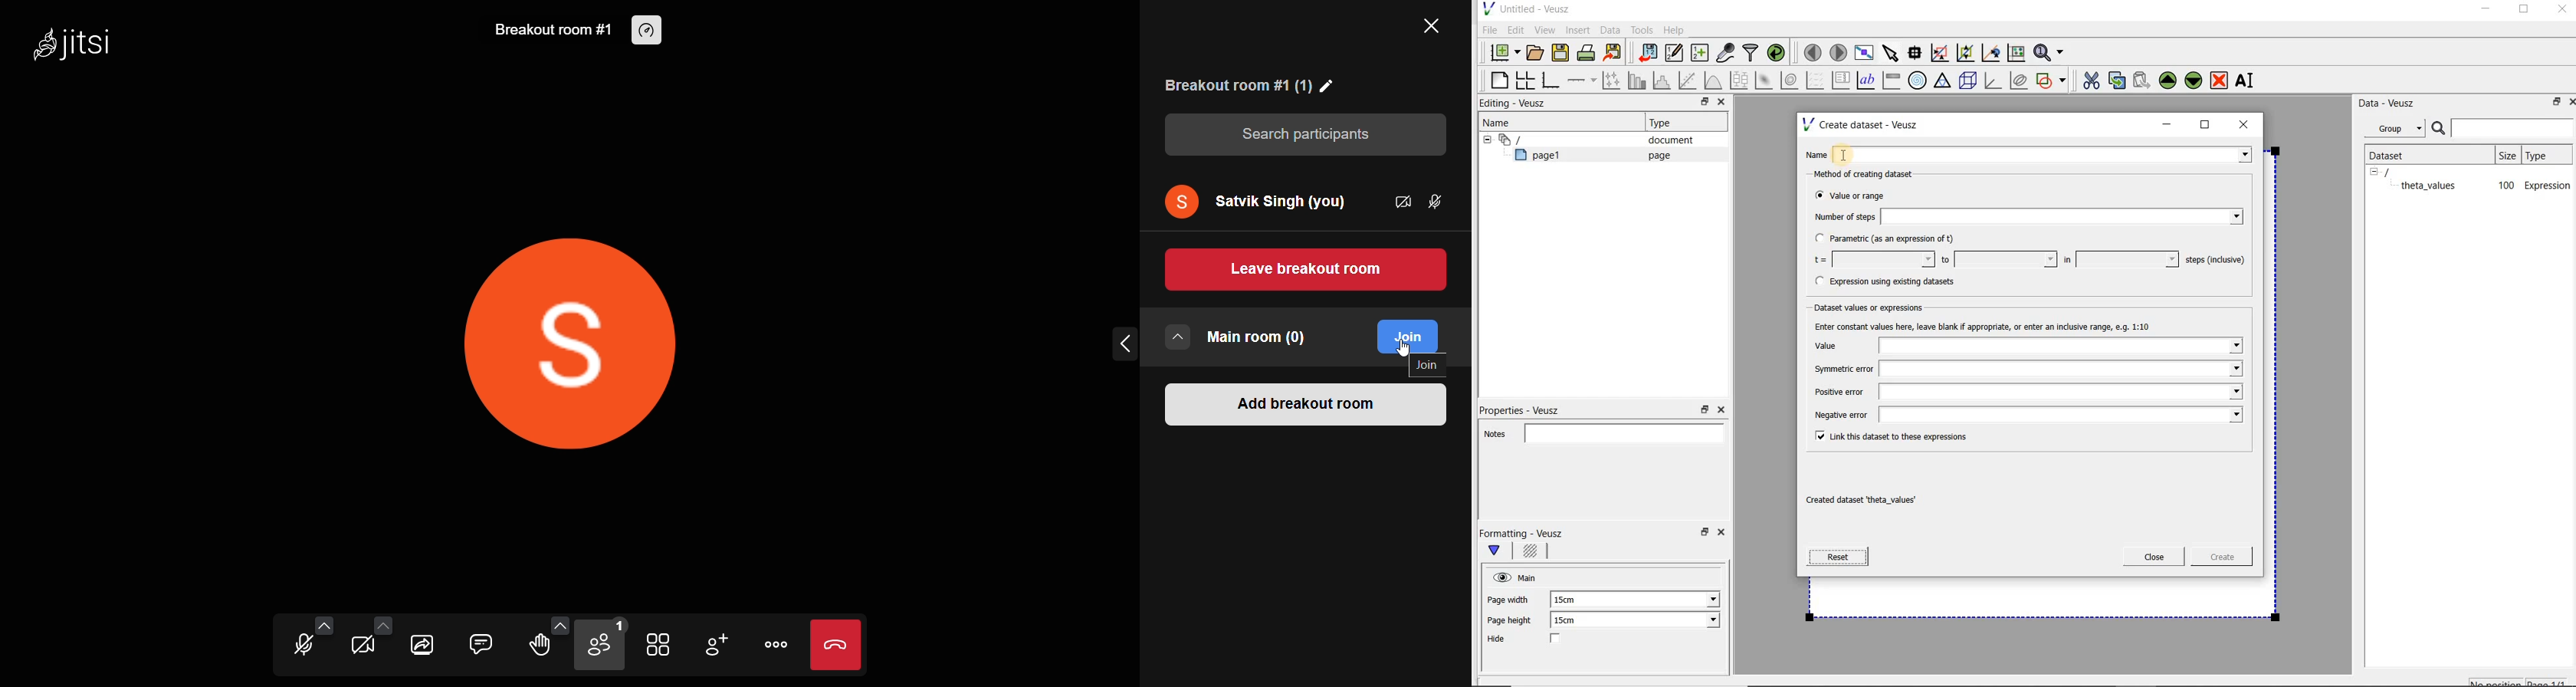  I want to click on Data, so click(1611, 30).